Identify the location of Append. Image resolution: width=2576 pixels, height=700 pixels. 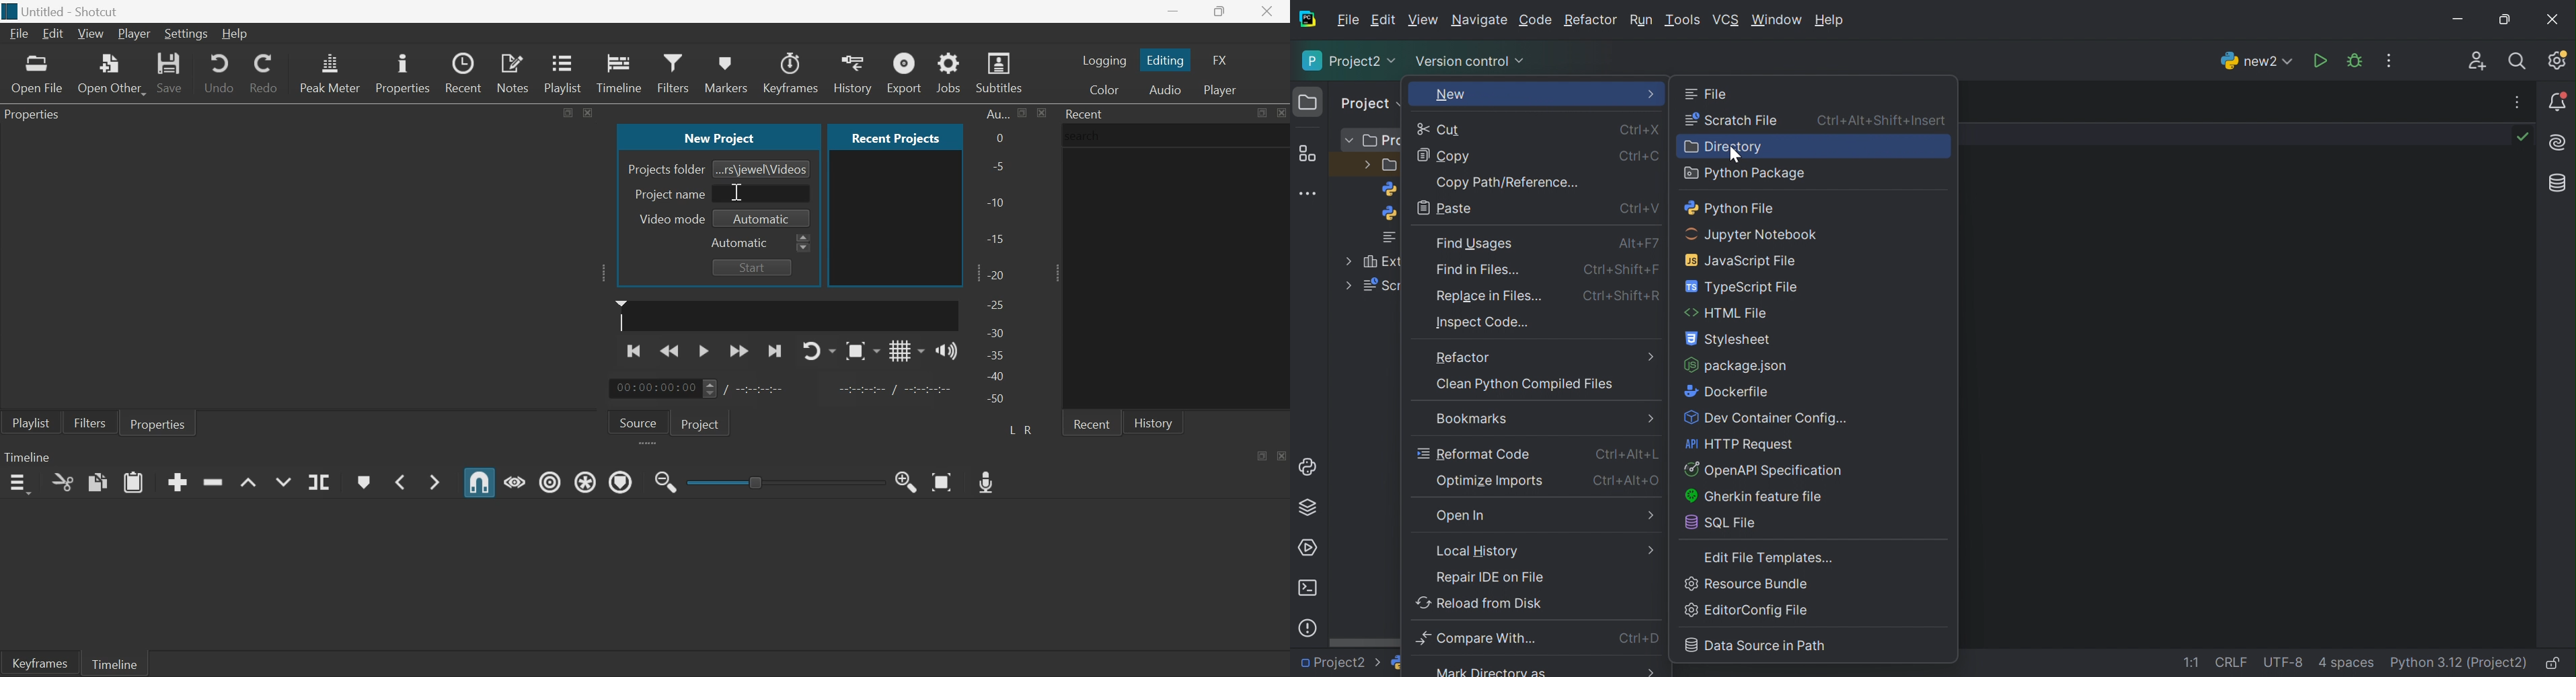
(178, 482).